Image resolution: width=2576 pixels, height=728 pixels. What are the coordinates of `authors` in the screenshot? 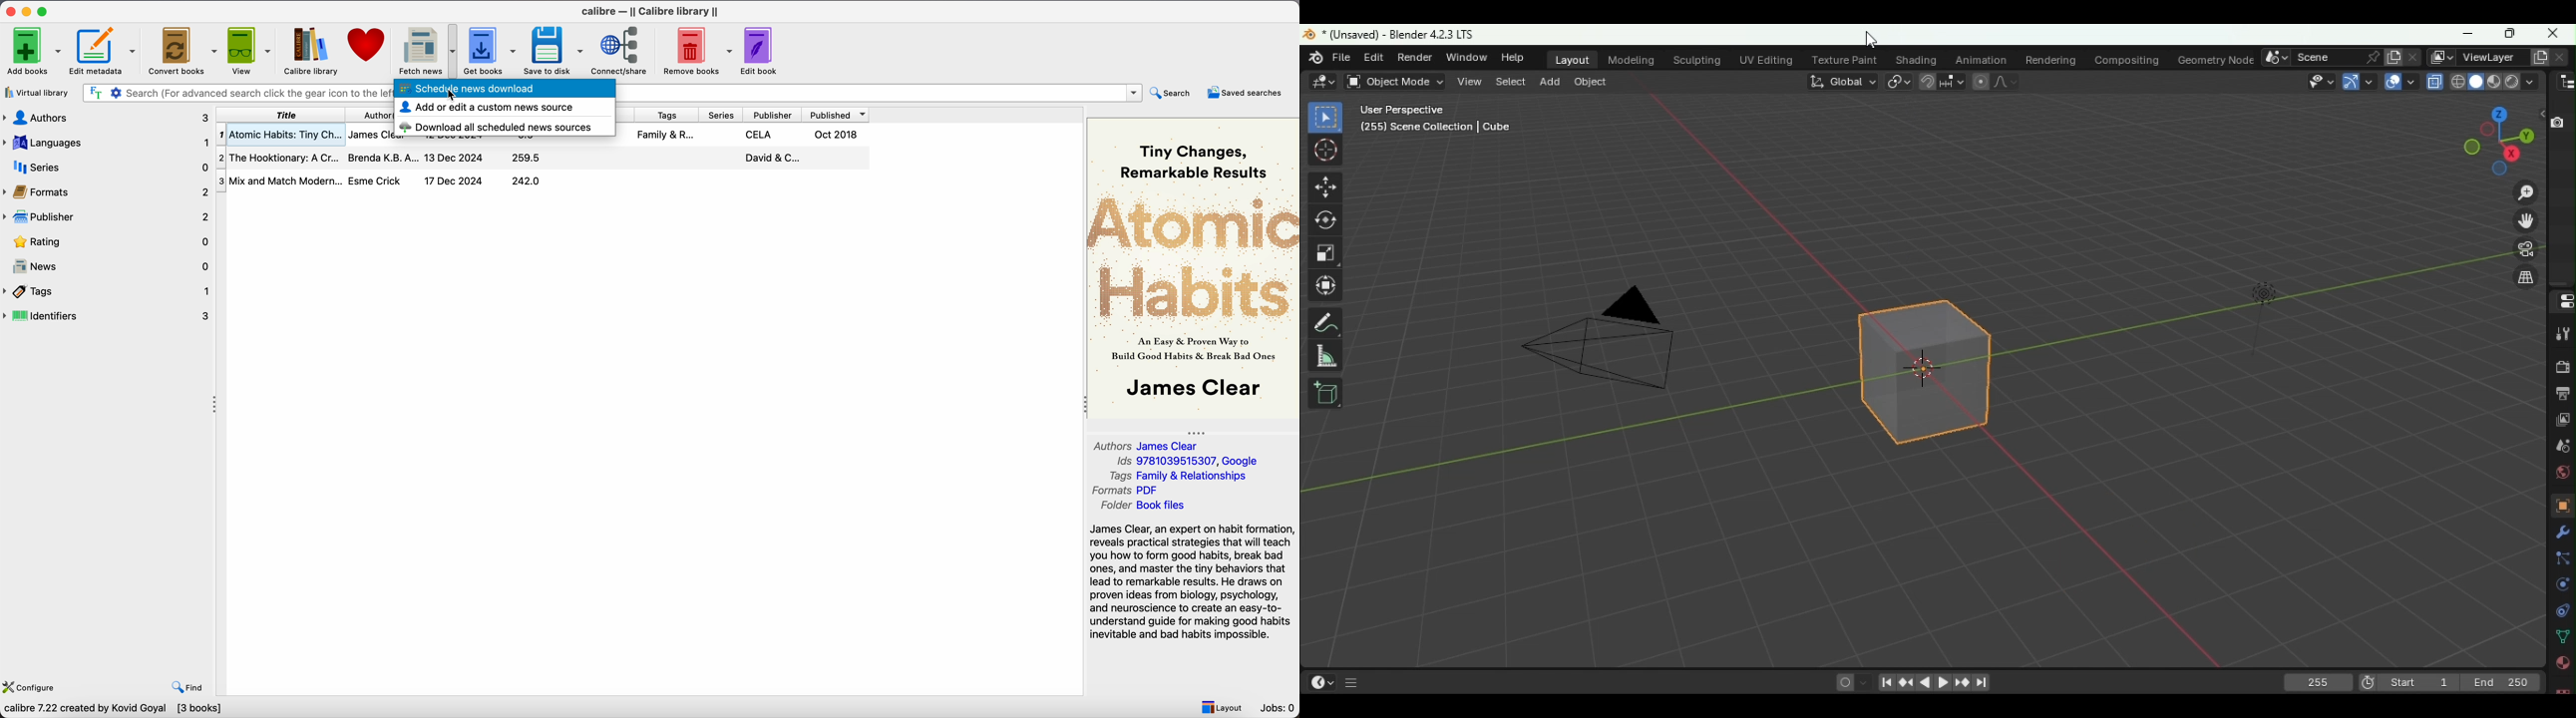 It's located at (107, 118).